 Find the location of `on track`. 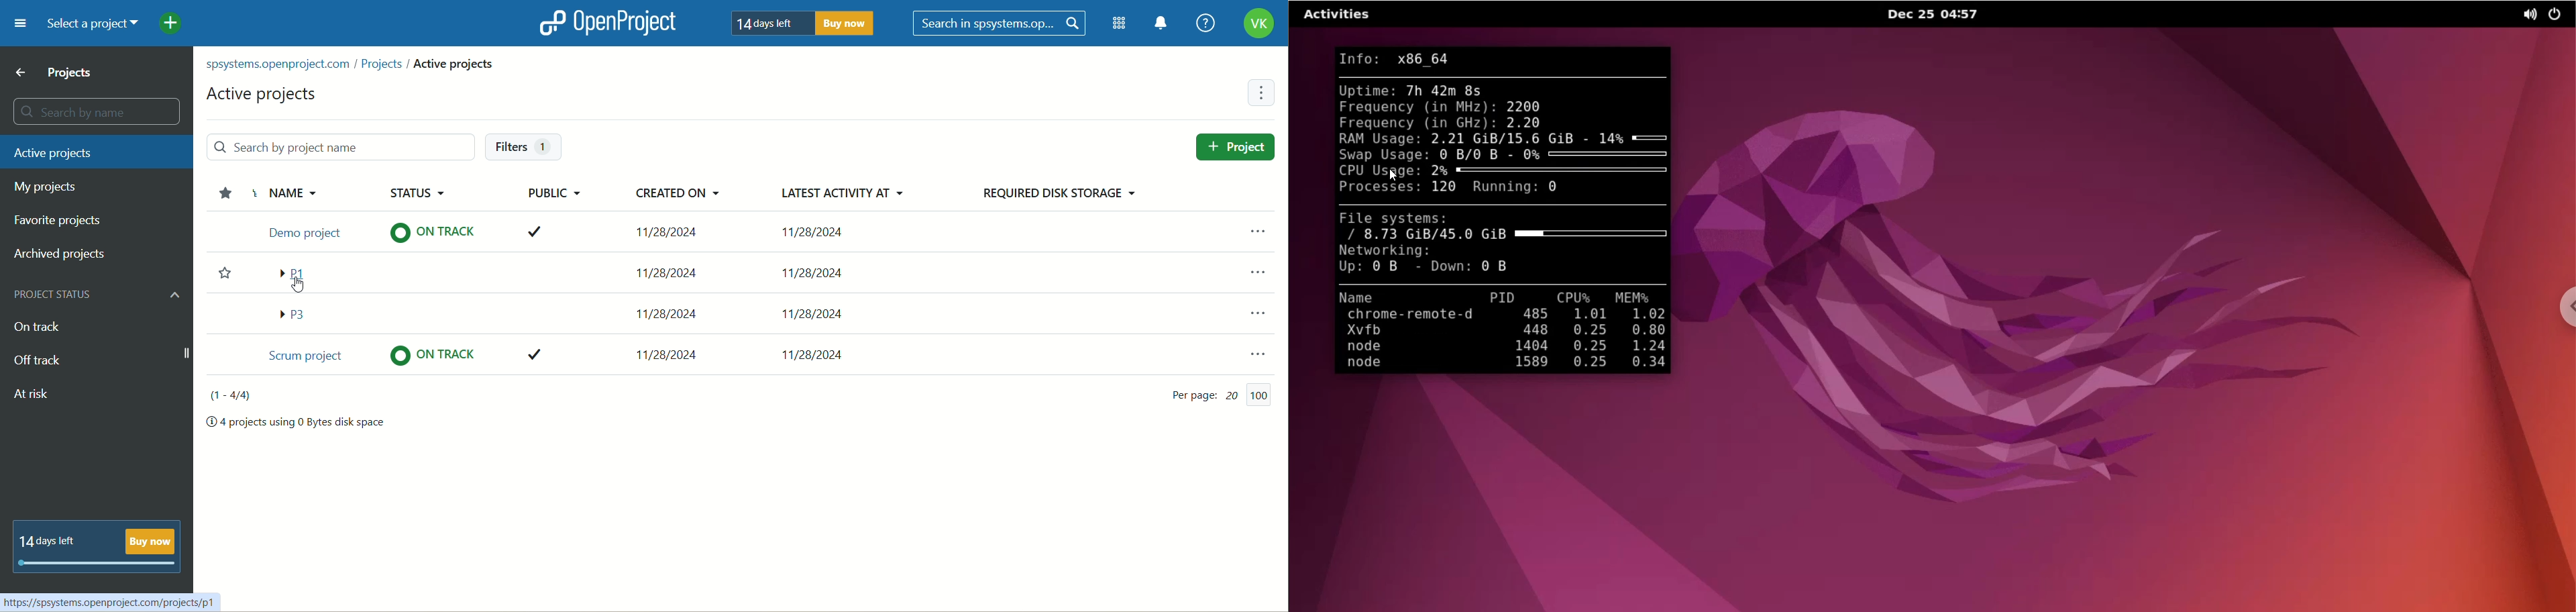

on track is located at coordinates (427, 234).